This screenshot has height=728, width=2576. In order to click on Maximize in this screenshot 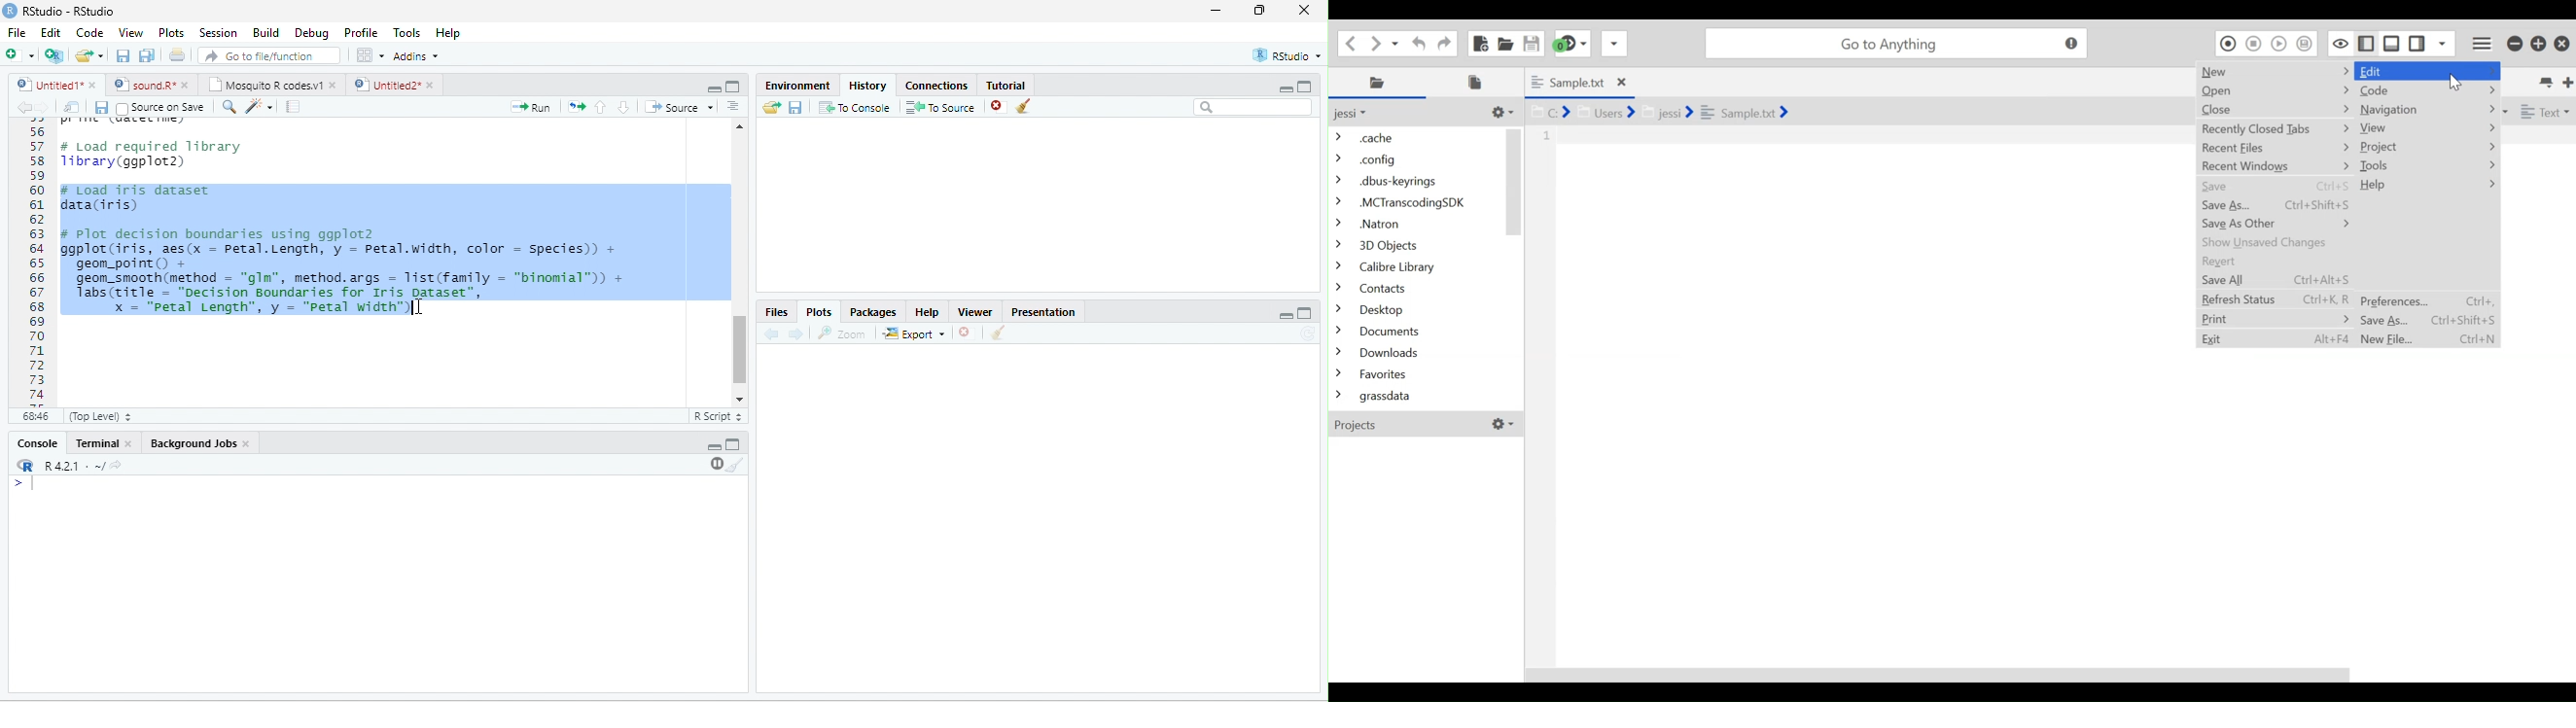, I will do `click(733, 444)`.